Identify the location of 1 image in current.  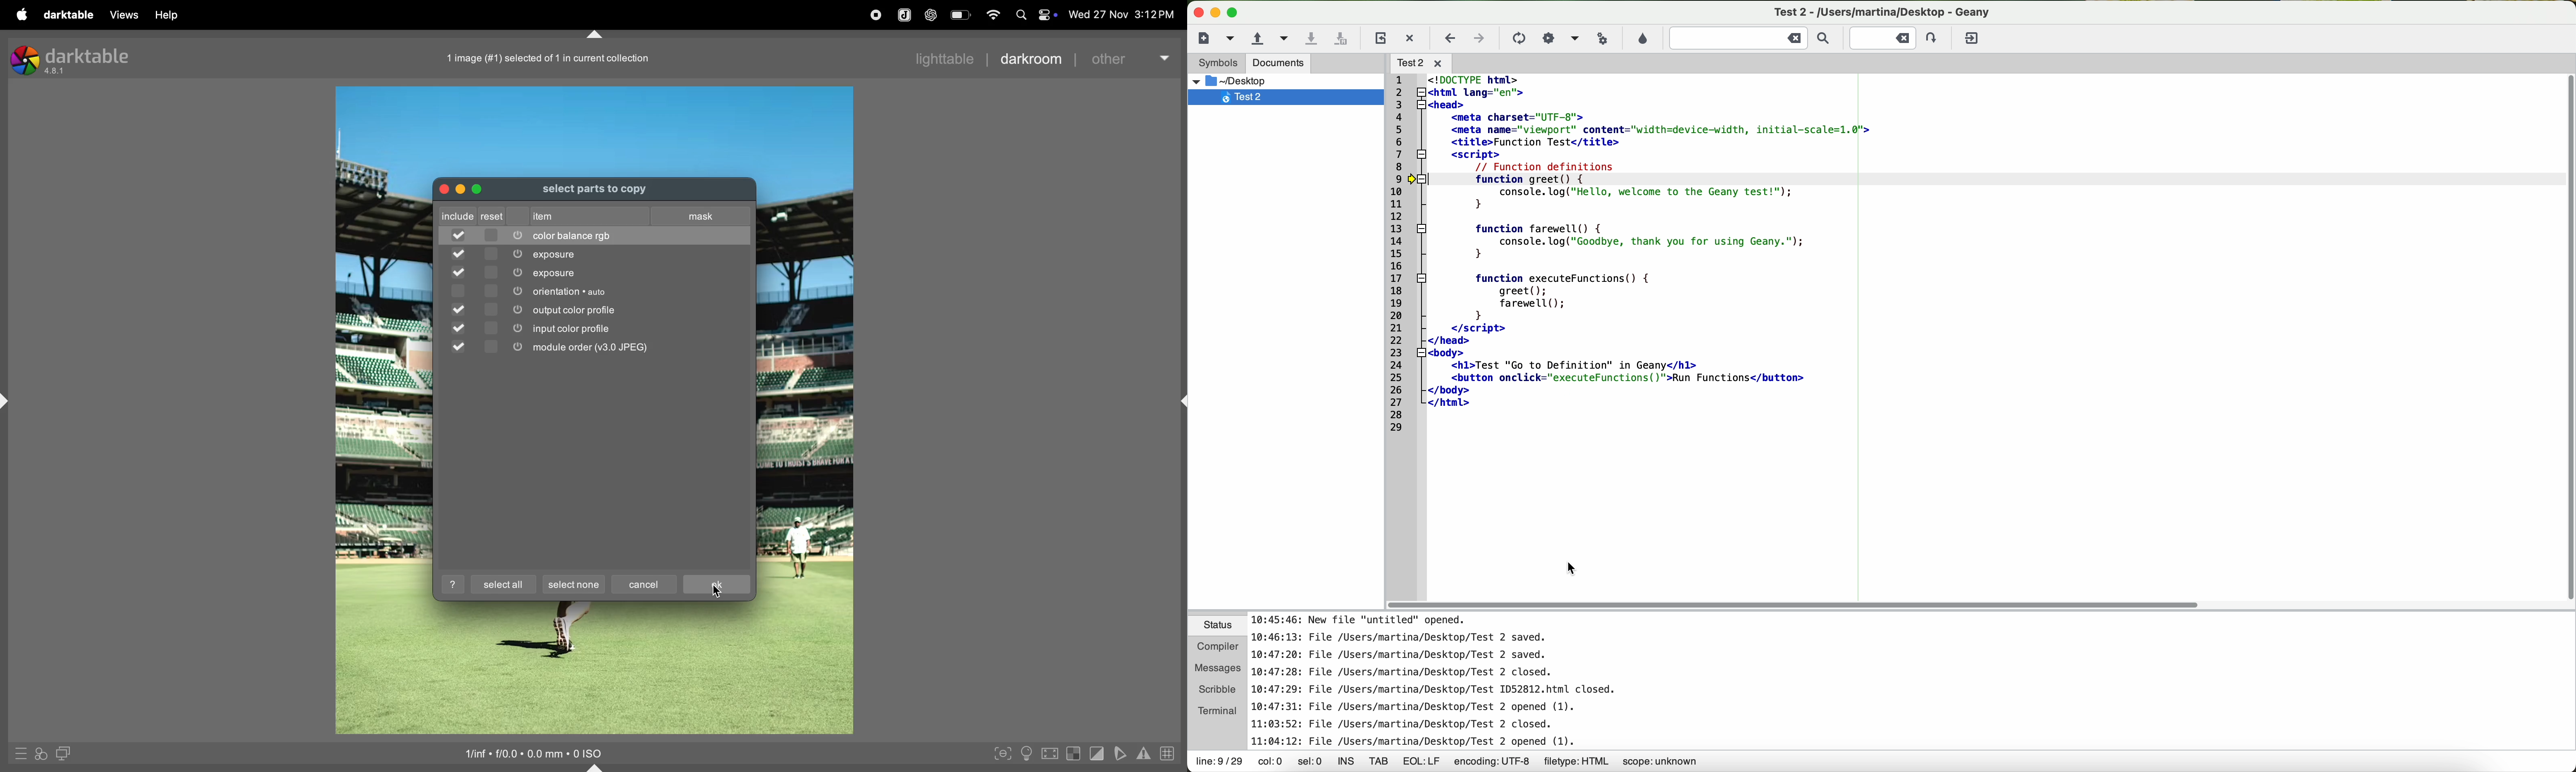
(551, 59).